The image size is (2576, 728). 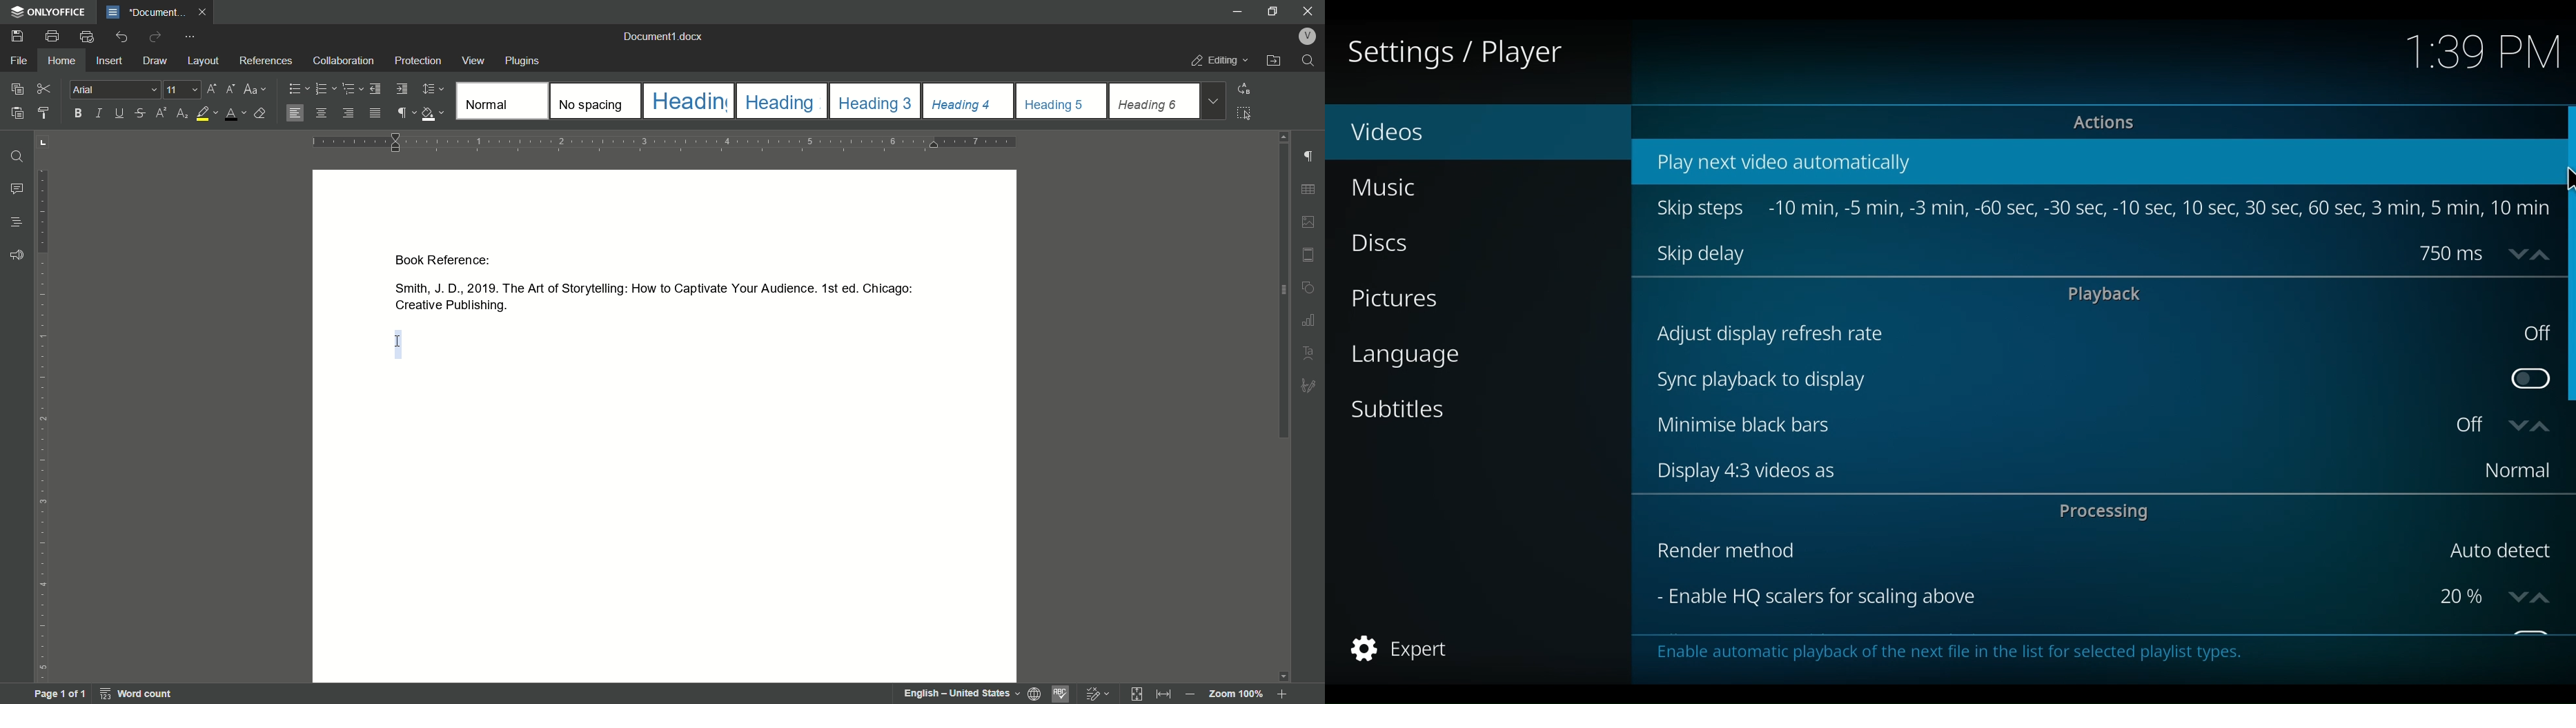 What do you see at coordinates (595, 101) in the screenshot?
I see `headings` at bounding box center [595, 101].